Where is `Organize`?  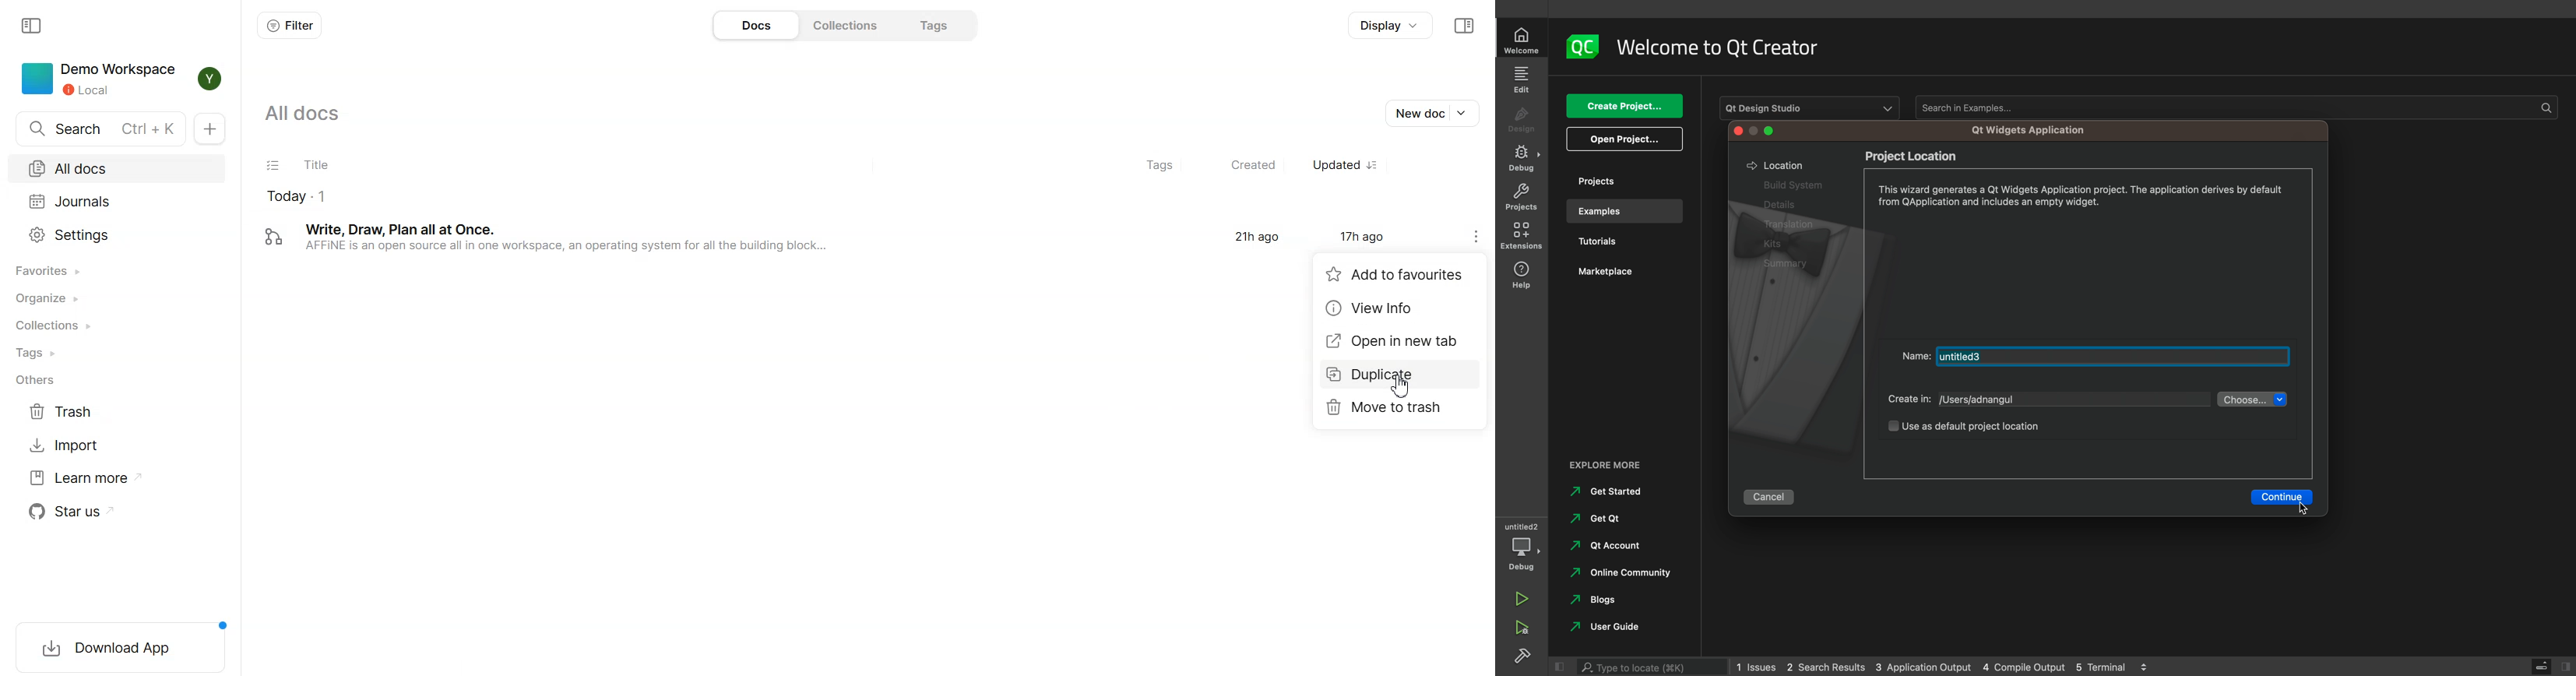
Organize is located at coordinates (116, 298).